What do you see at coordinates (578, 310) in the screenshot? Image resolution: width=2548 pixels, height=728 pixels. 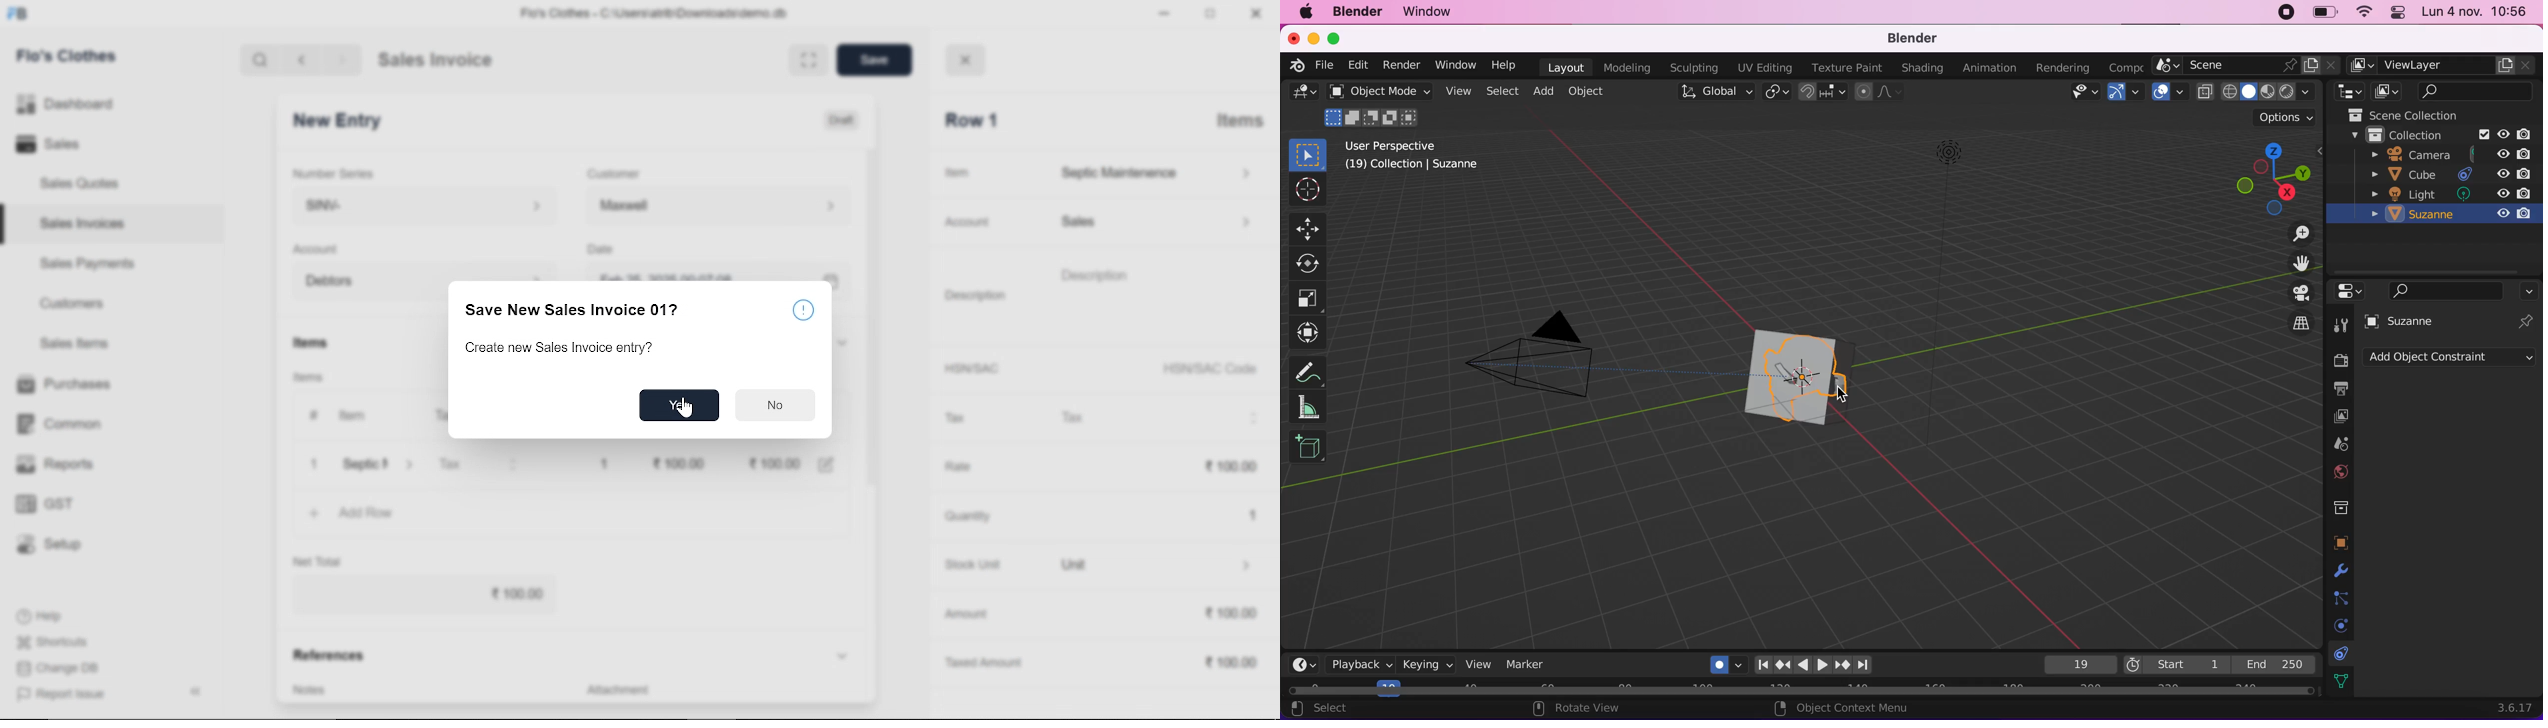 I see `Save New Sales Invoice 01?` at bounding box center [578, 310].